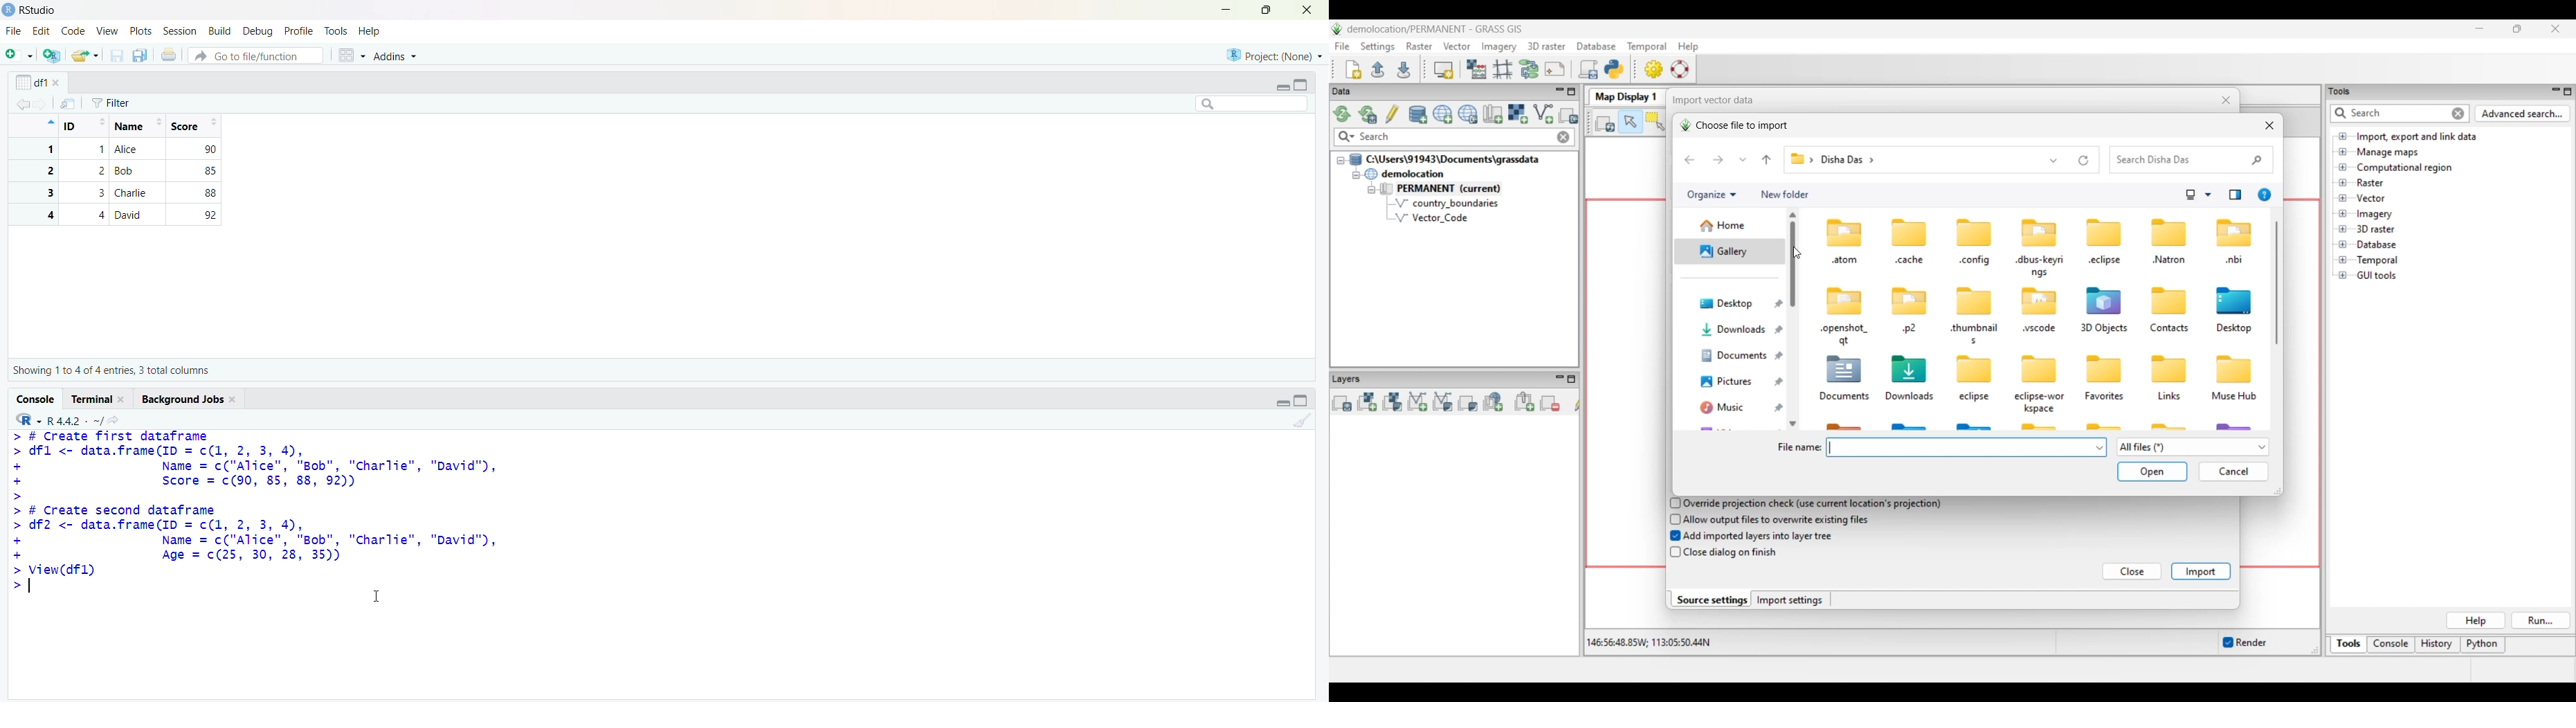 This screenshot has width=2576, height=728. Describe the element at coordinates (260, 32) in the screenshot. I see `debug` at that location.